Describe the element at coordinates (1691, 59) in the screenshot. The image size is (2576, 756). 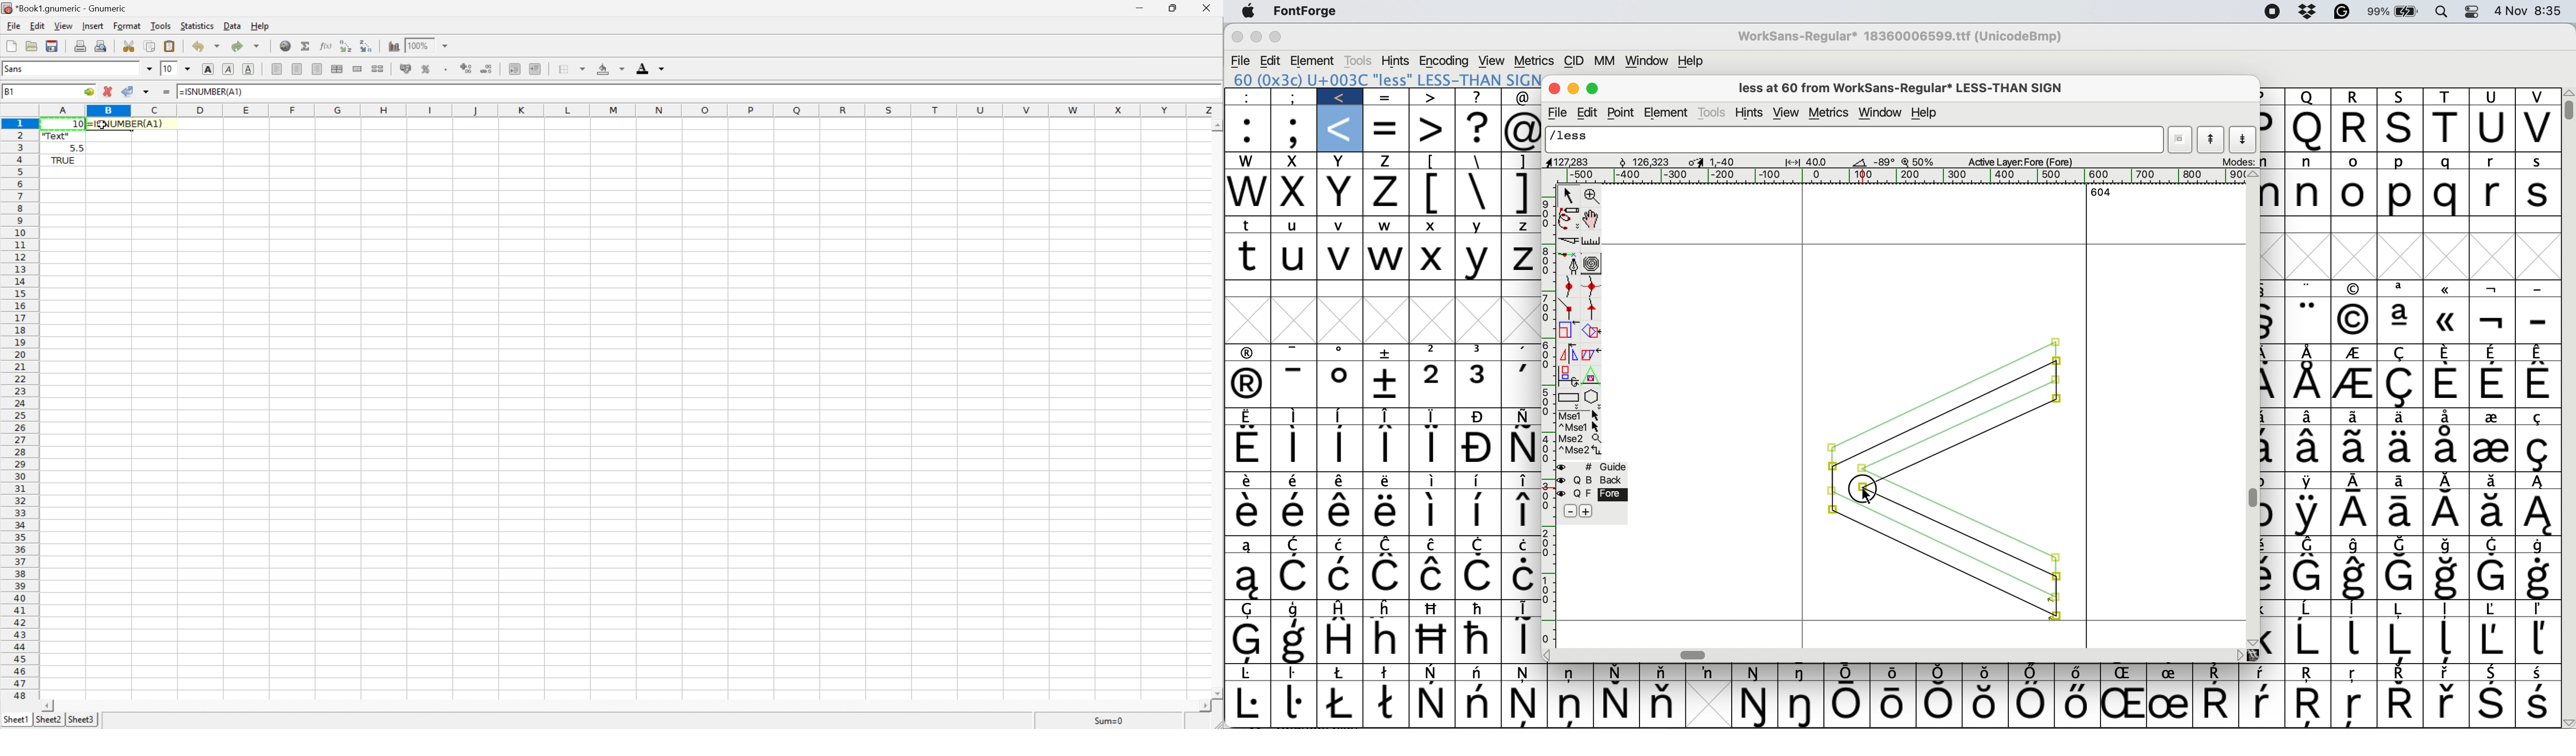
I see `help` at that location.